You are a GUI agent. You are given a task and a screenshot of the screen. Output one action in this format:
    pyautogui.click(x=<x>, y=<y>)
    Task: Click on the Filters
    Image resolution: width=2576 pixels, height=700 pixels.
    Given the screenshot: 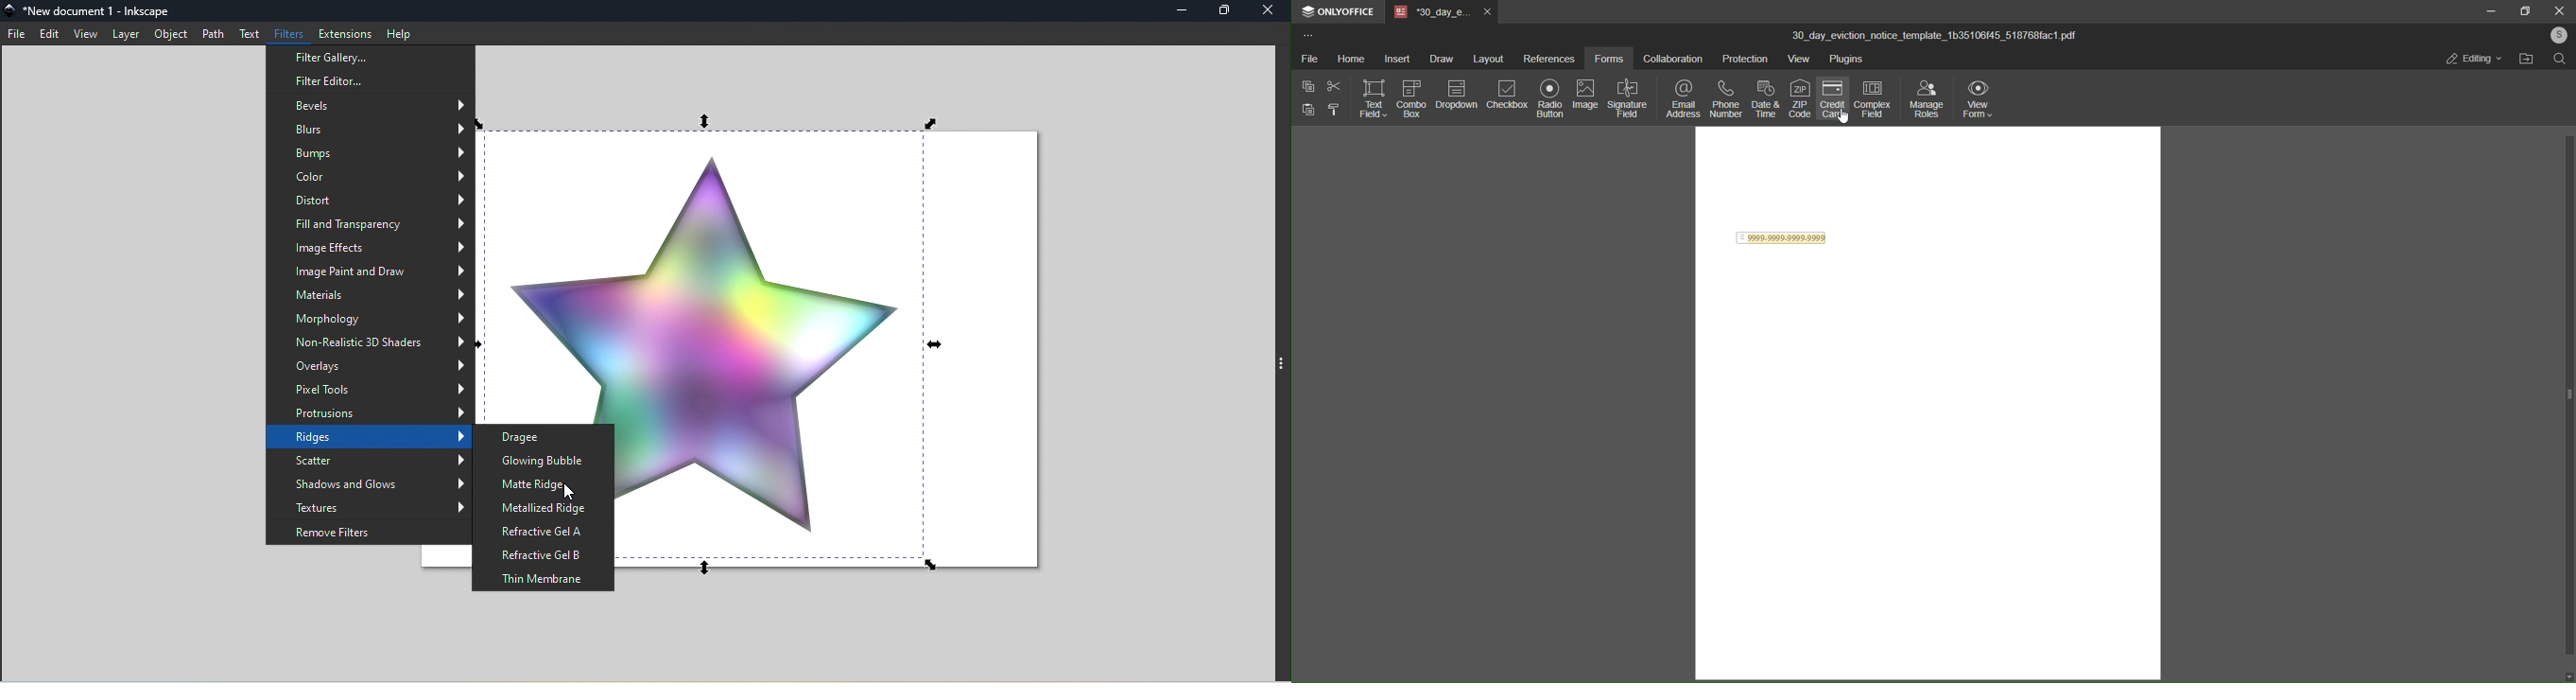 What is the action you would take?
    pyautogui.click(x=285, y=33)
    